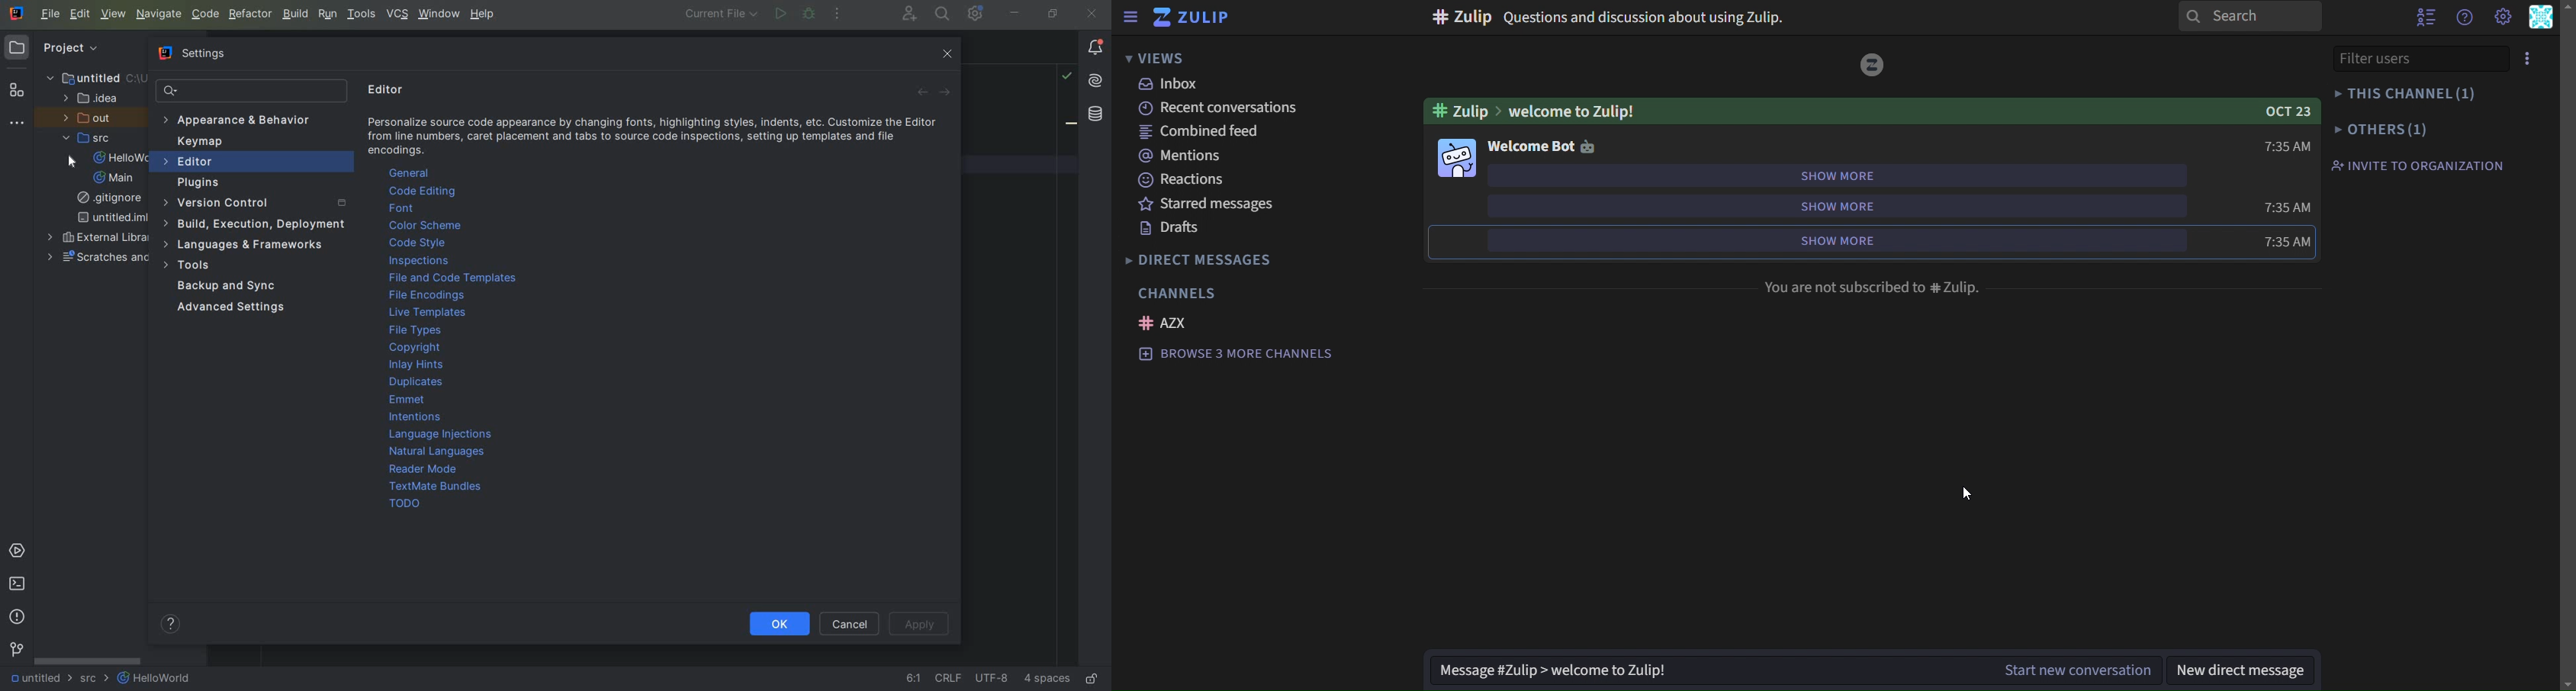  What do you see at coordinates (2540, 18) in the screenshot?
I see `perssonal menu` at bounding box center [2540, 18].